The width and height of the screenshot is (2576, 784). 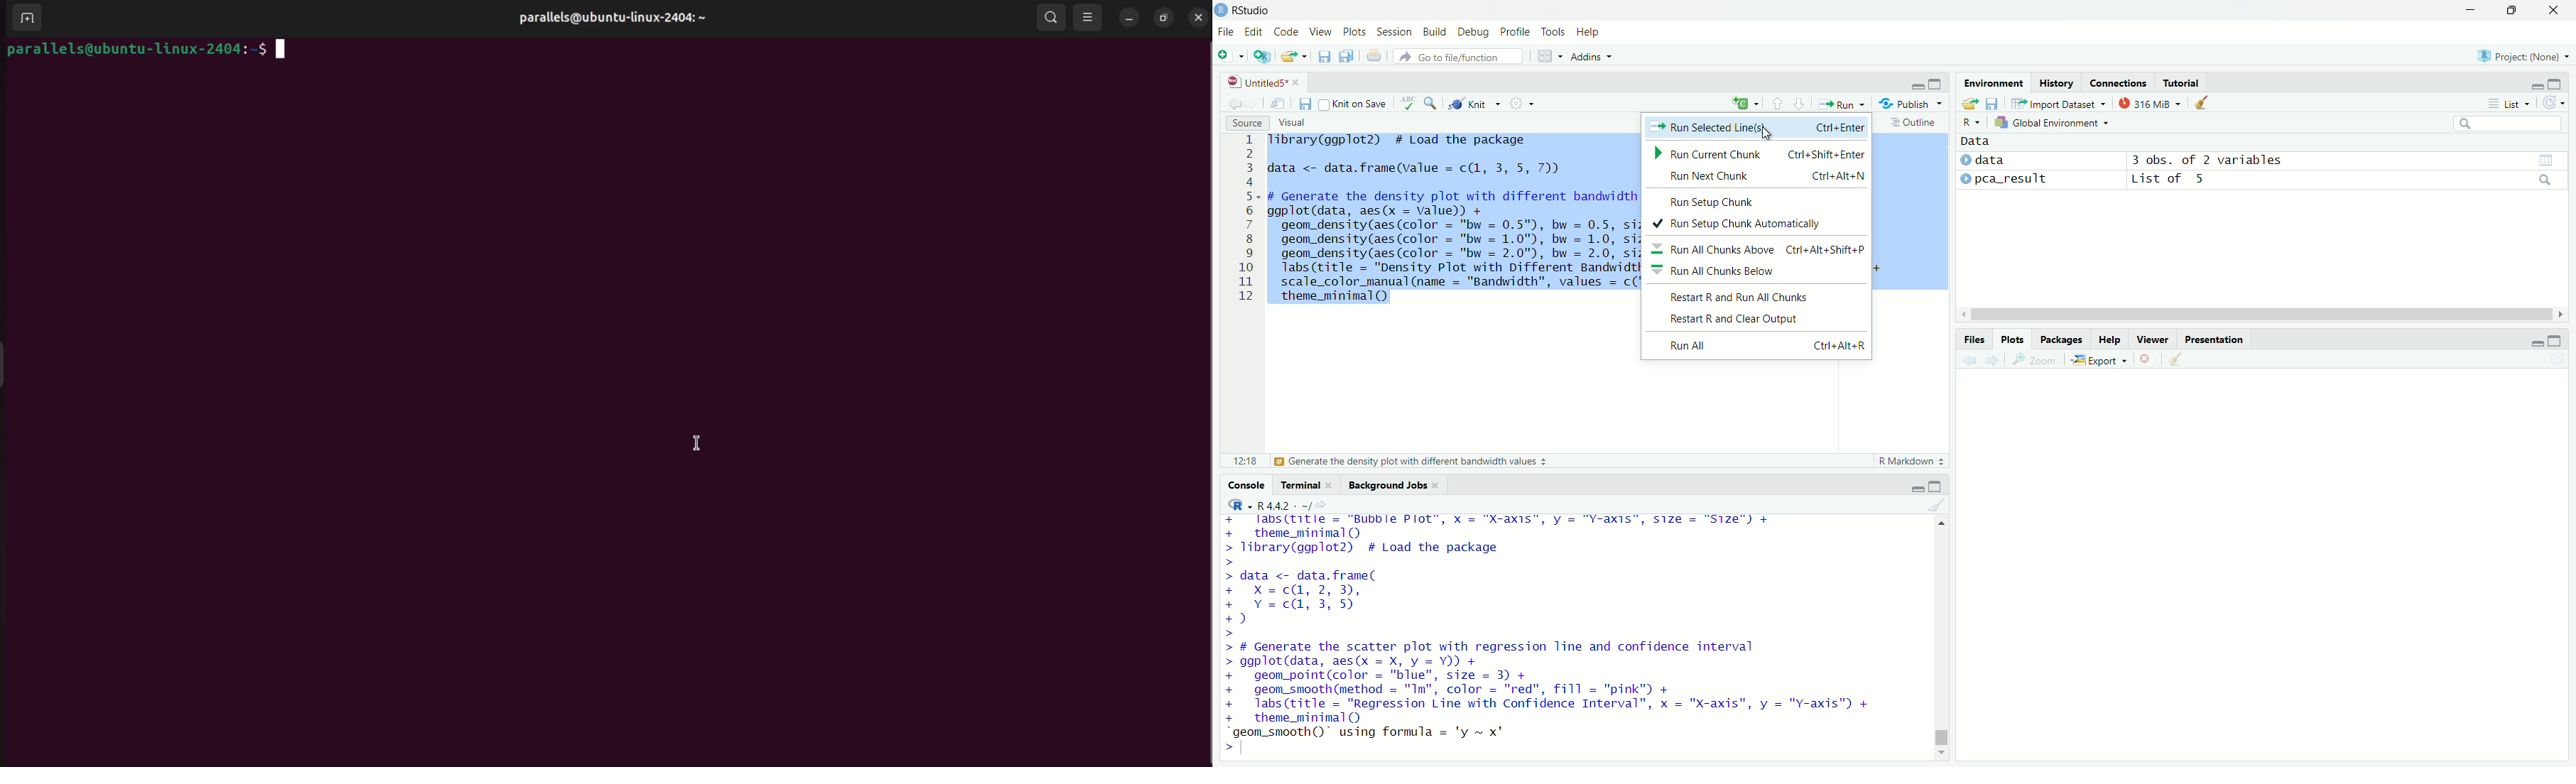 I want to click on List, so click(x=2509, y=103).